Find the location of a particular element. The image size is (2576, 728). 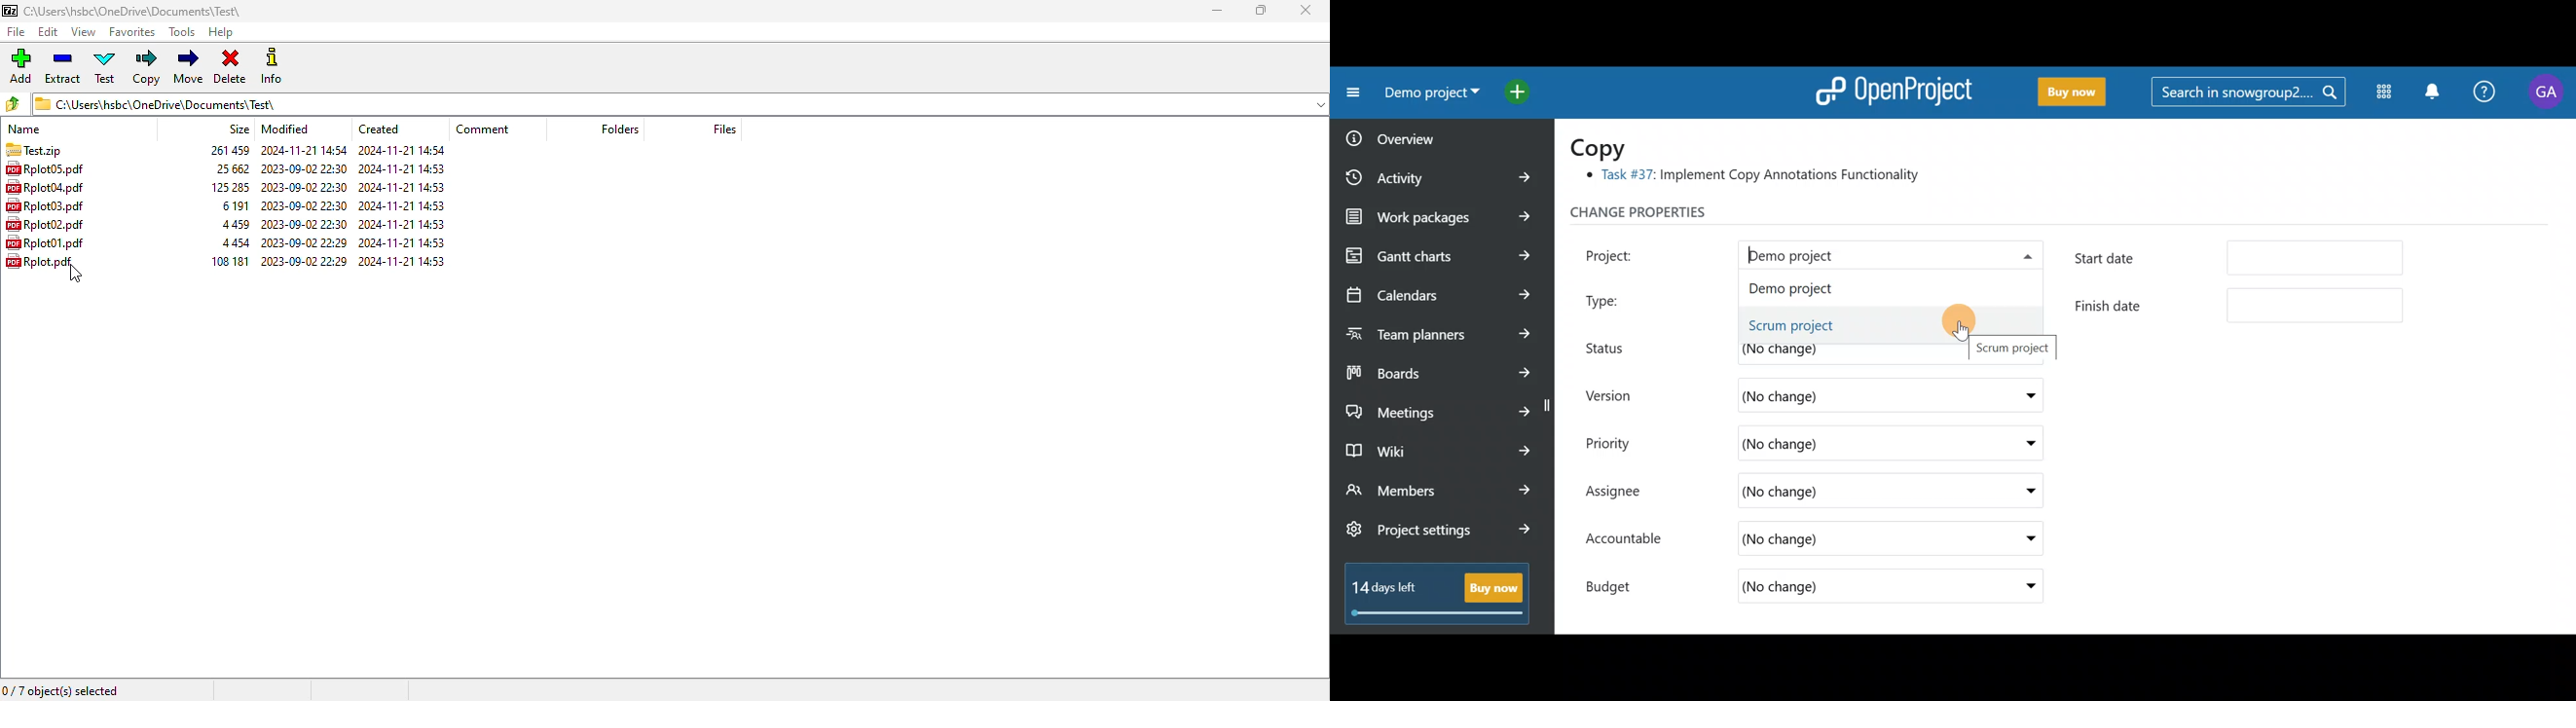

Scrum project is located at coordinates (1858, 326).